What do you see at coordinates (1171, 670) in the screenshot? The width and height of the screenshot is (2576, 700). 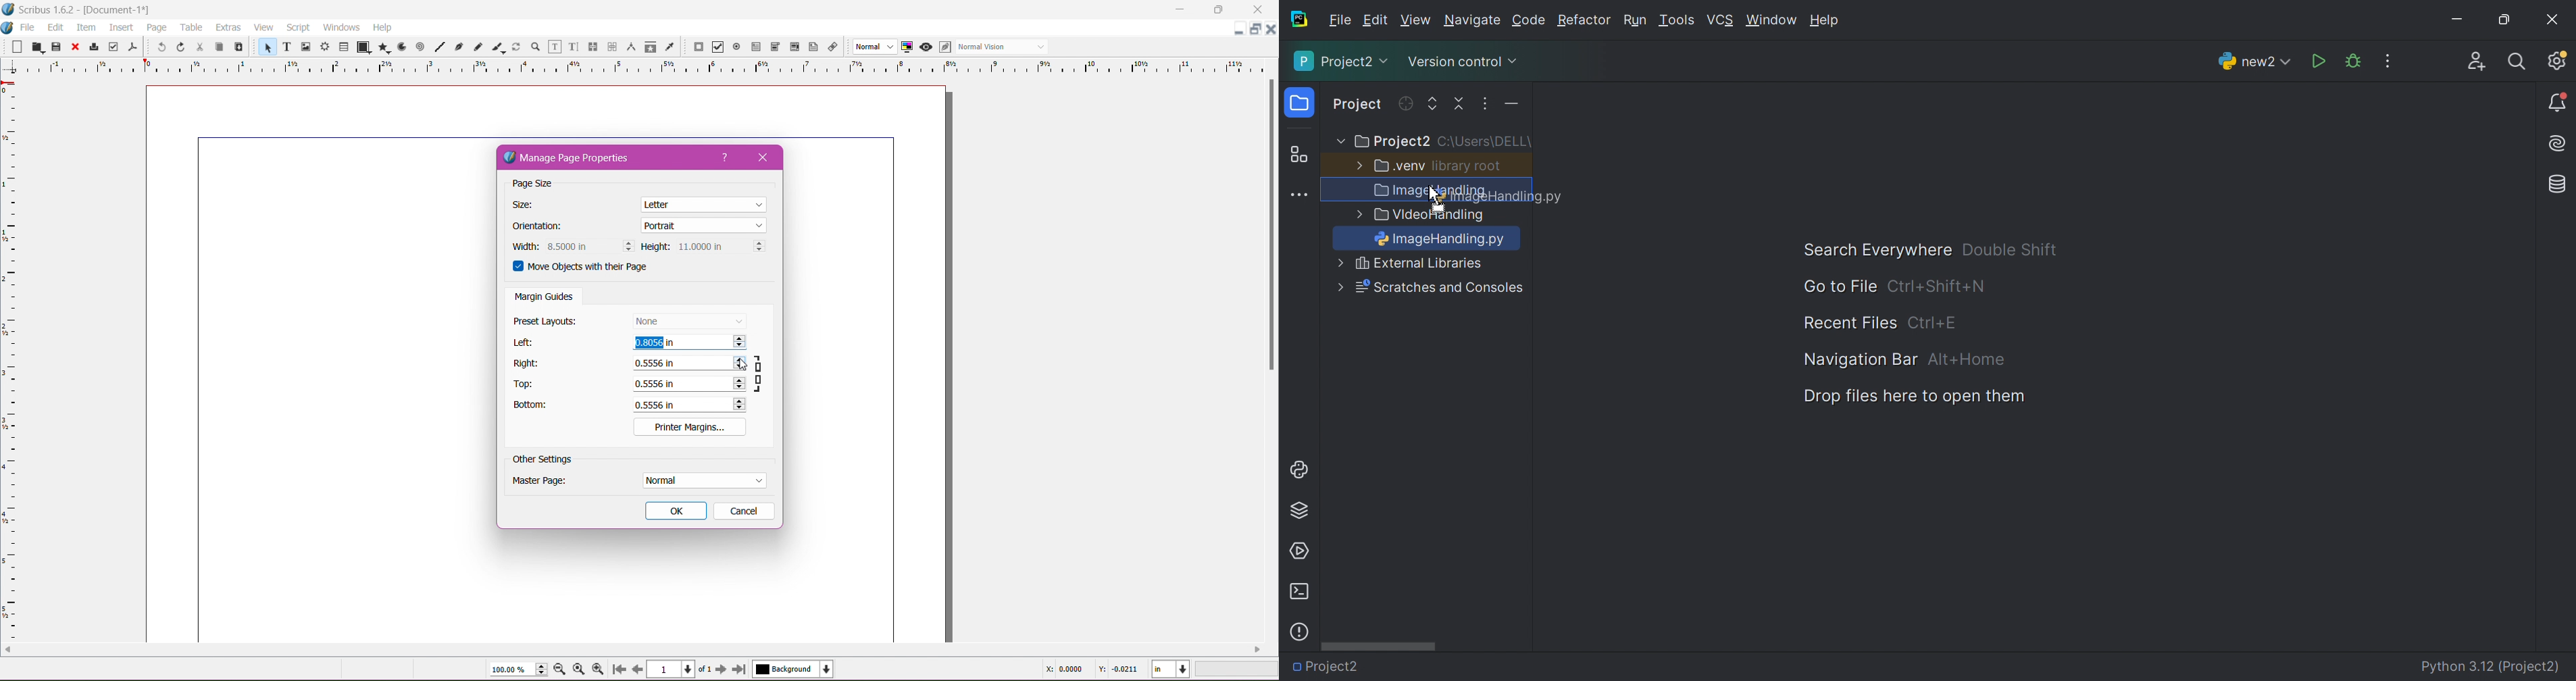 I see `Select the current unit` at bounding box center [1171, 670].